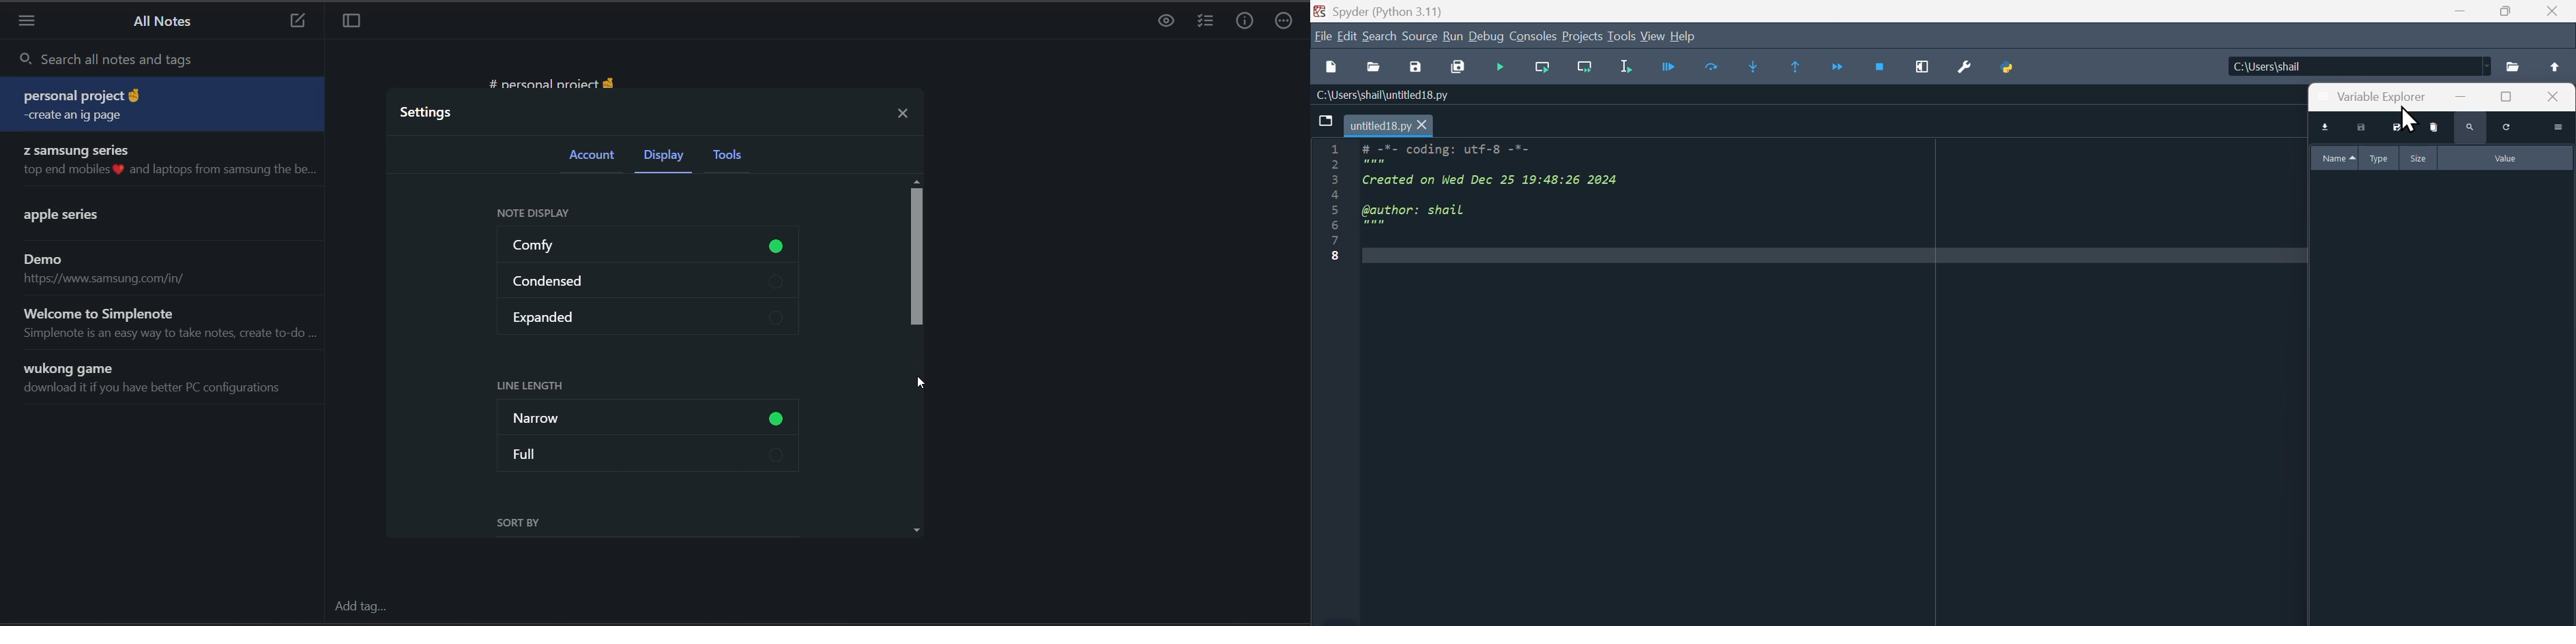 This screenshot has width=2576, height=644. Describe the element at coordinates (2436, 129) in the screenshot. I see `delete variables` at that location.